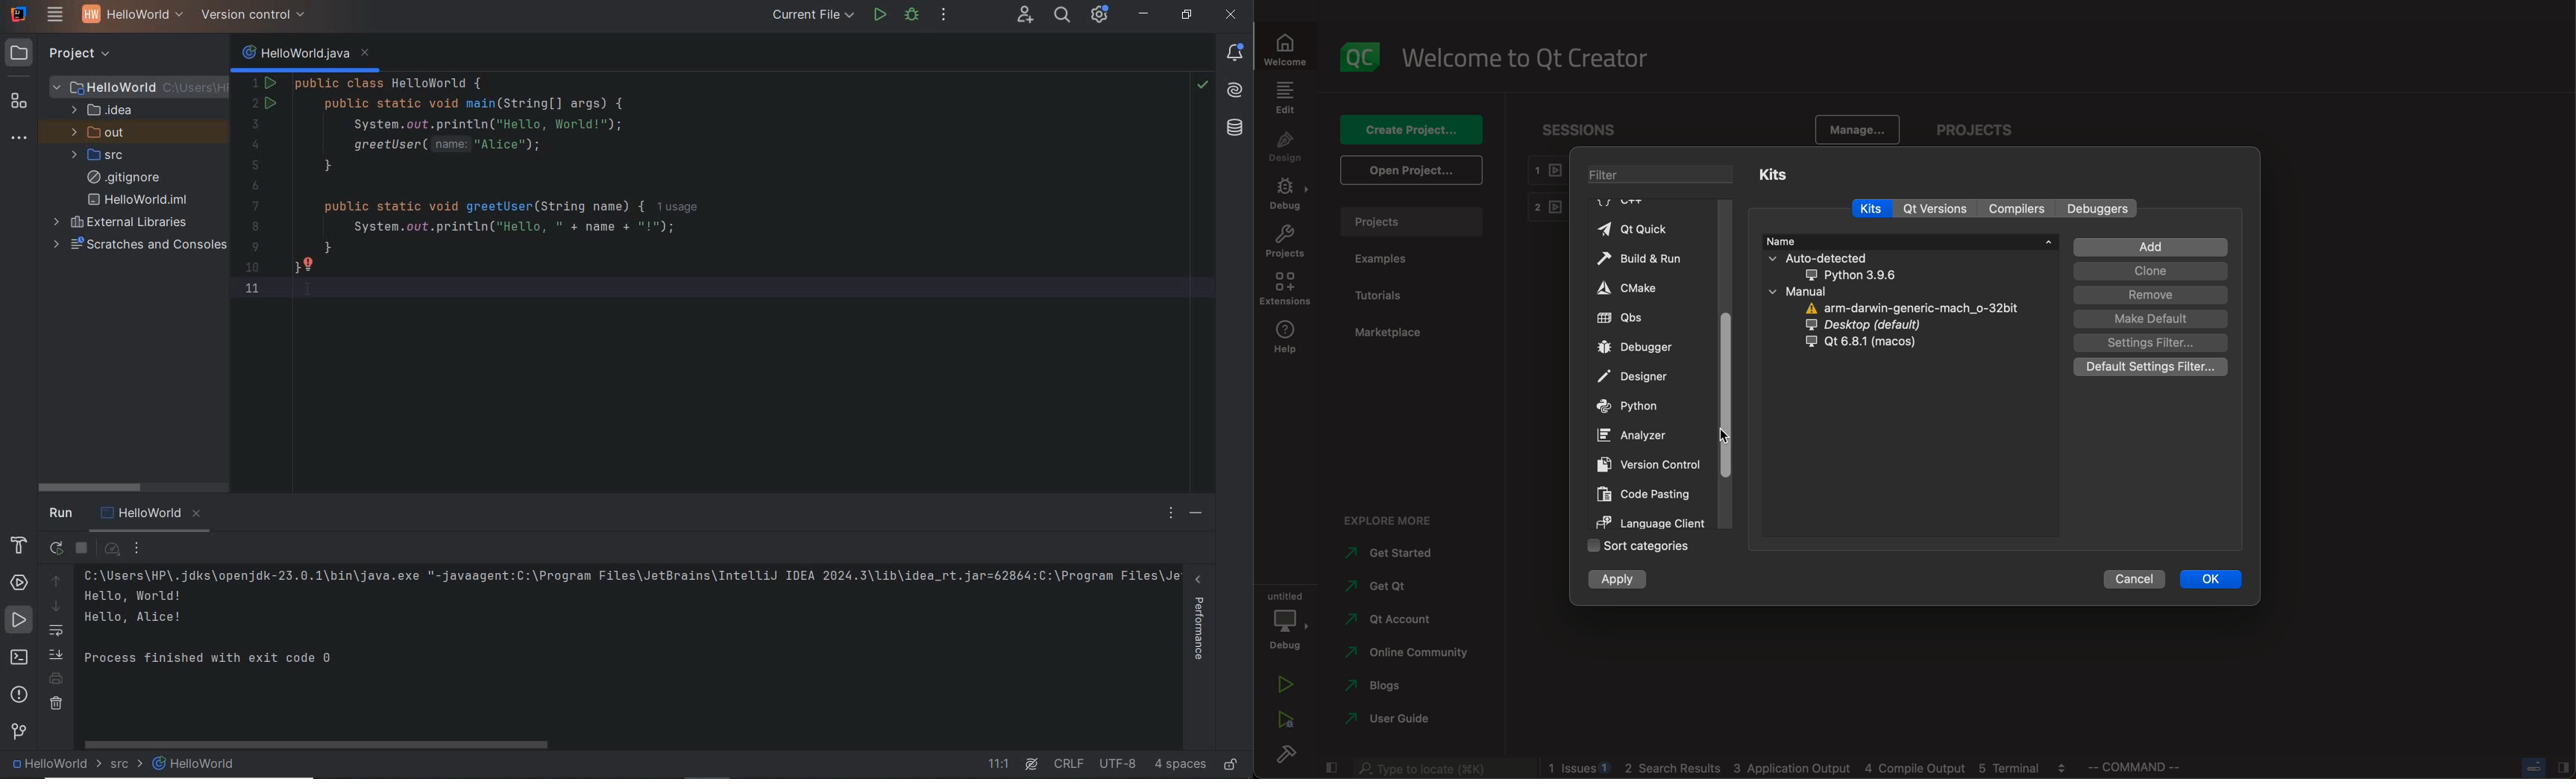 The height and width of the screenshot is (784, 2576). I want to click on open, so click(1414, 170).